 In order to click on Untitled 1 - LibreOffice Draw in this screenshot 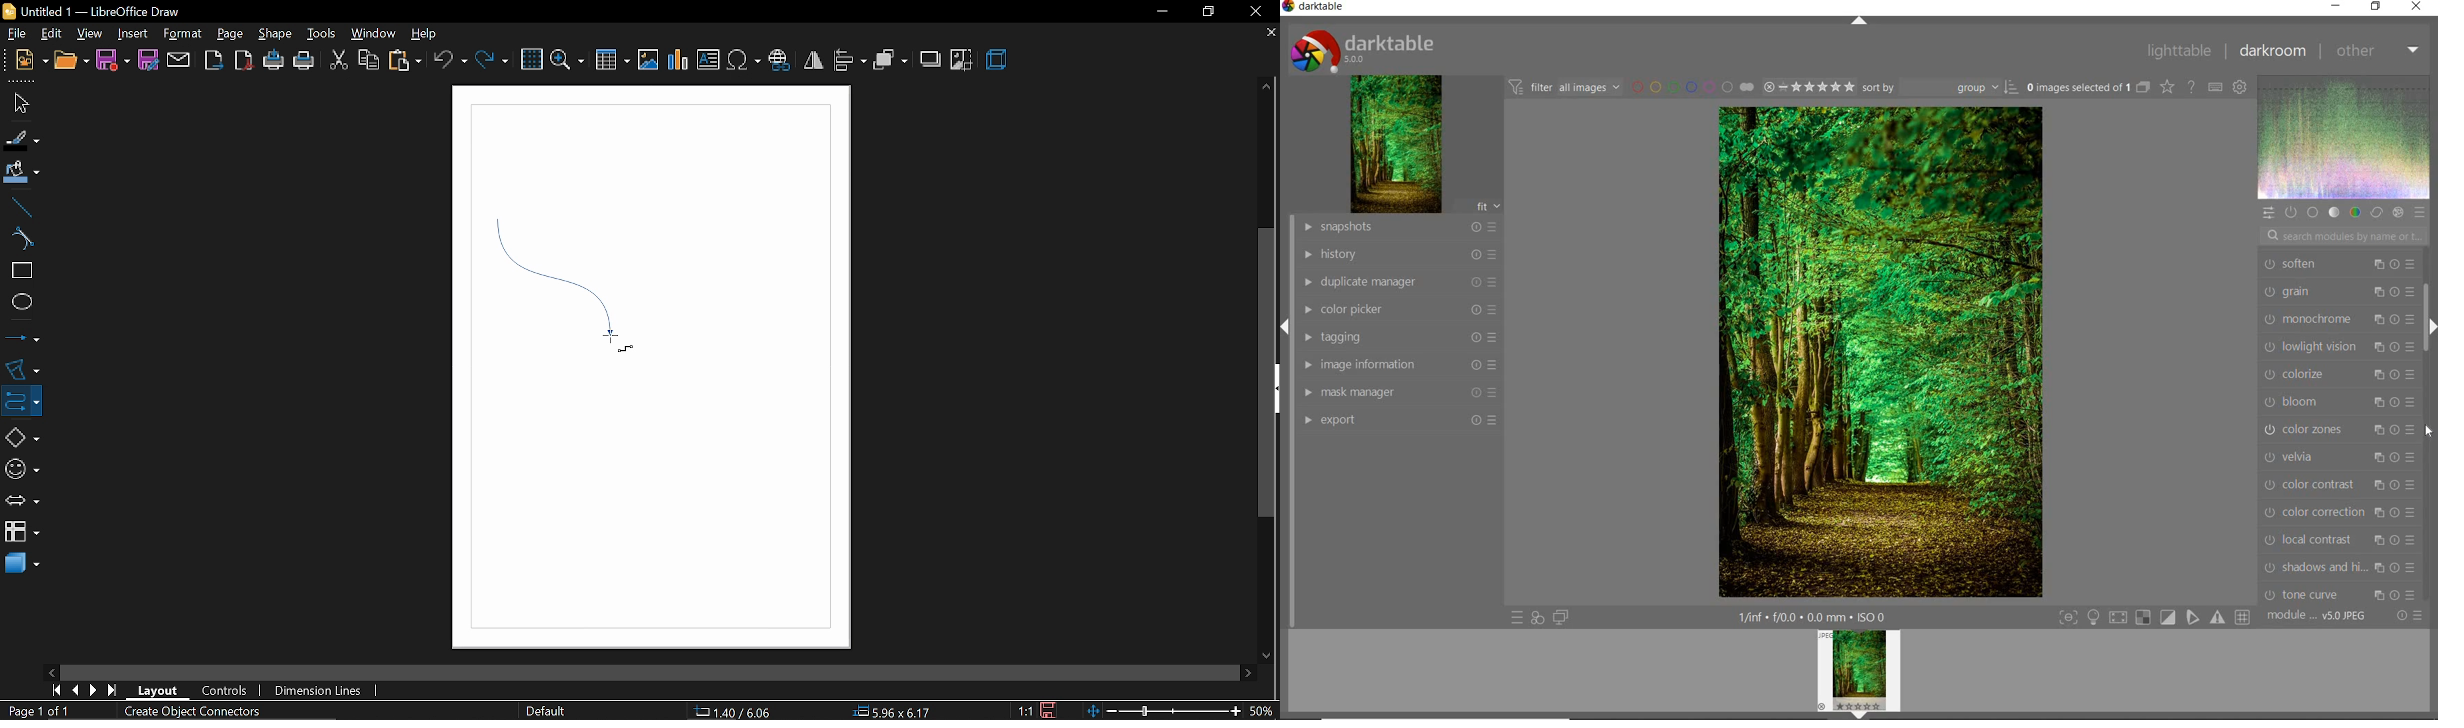, I will do `click(93, 11)`.